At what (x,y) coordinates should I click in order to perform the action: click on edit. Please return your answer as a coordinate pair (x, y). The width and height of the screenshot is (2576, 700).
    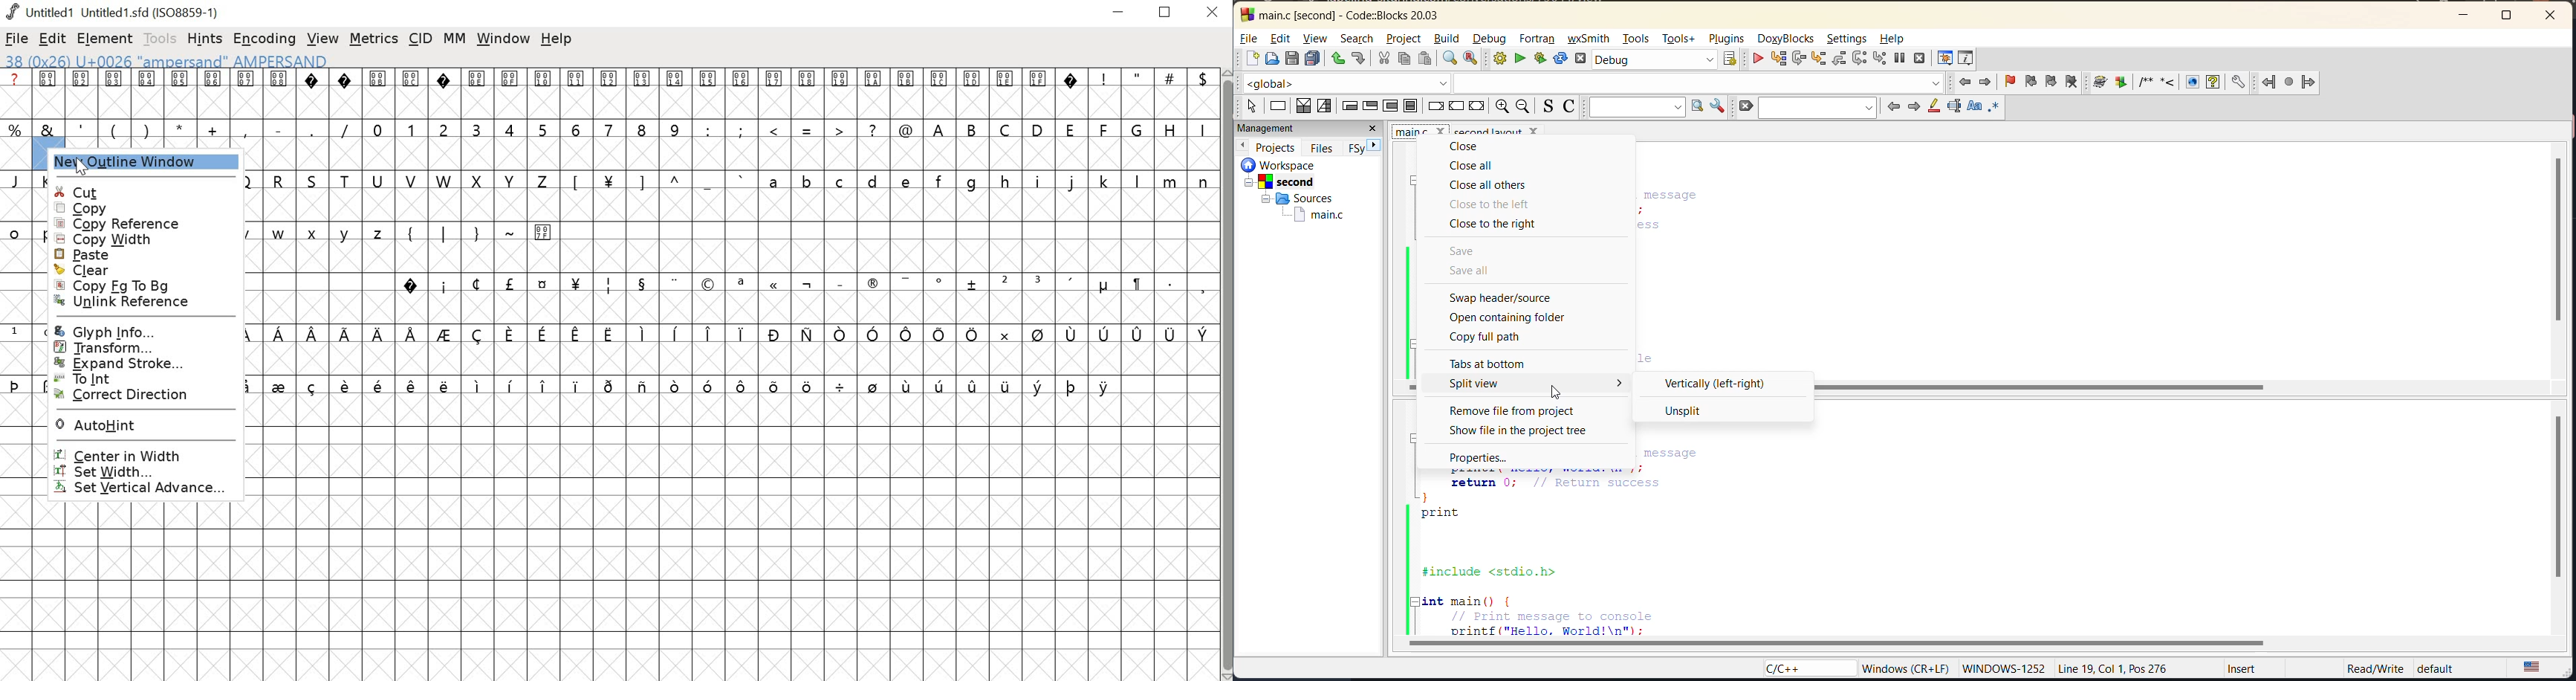
    Looking at the image, I should click on (1281, 39).